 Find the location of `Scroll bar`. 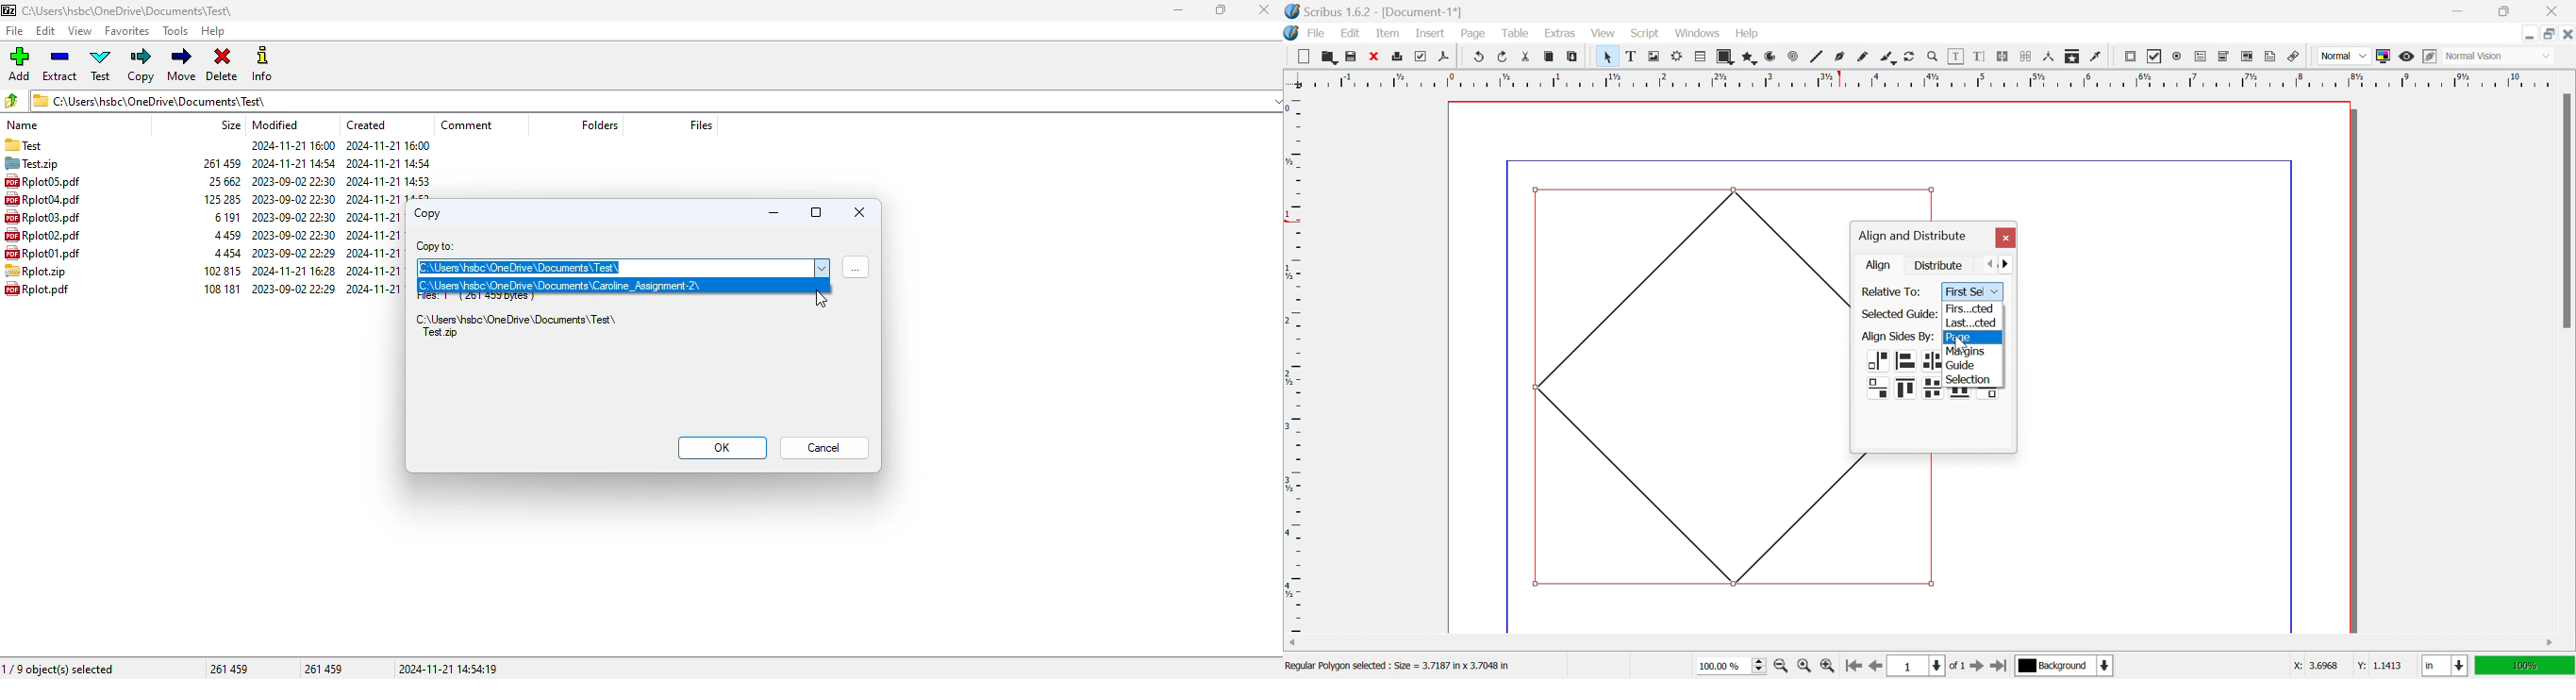

Scroll bar is located at coordinates (2566, 210).